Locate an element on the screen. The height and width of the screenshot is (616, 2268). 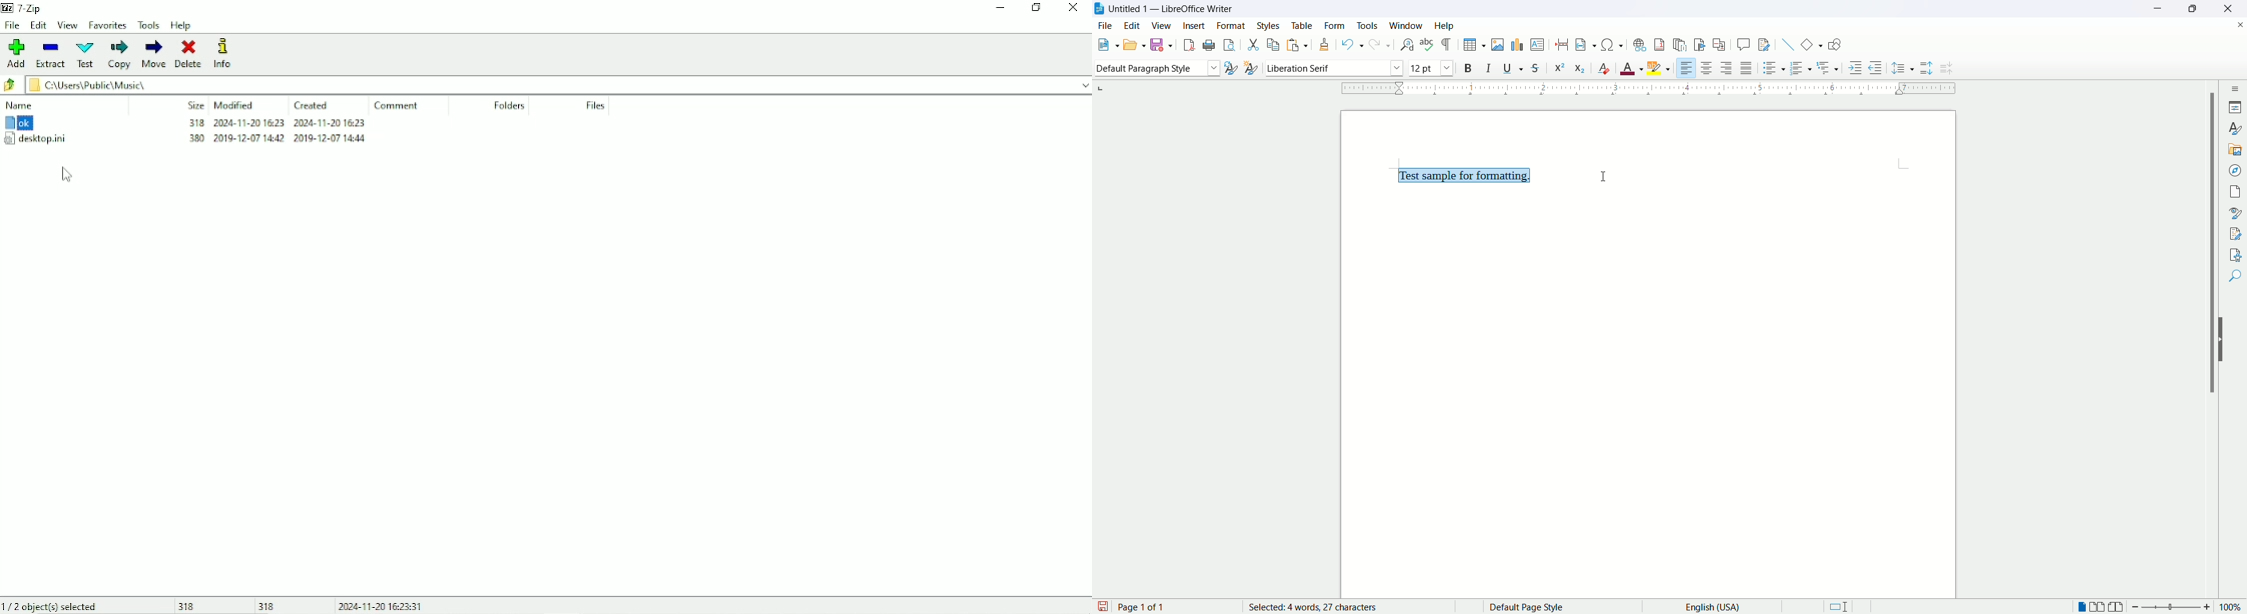
drop down is located at coordinates (1078, 84).